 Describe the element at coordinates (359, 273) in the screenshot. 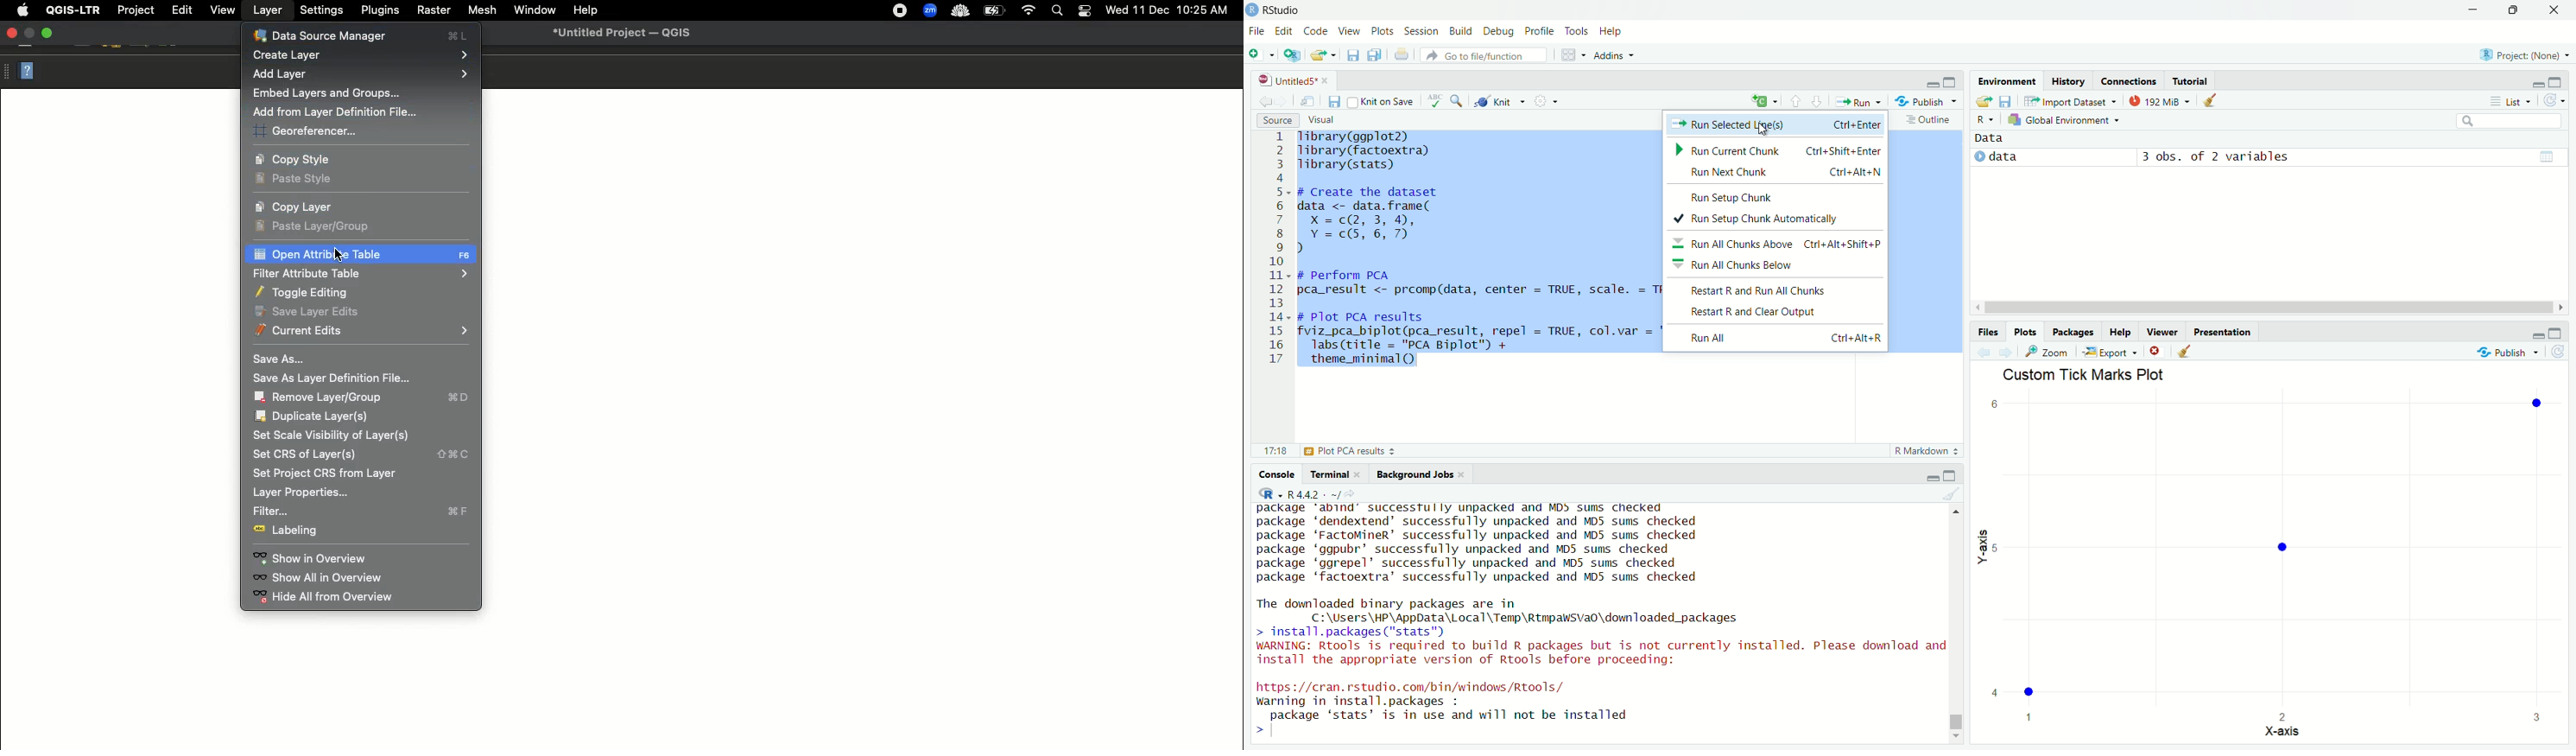

I see `Filter attribute table` at that location.